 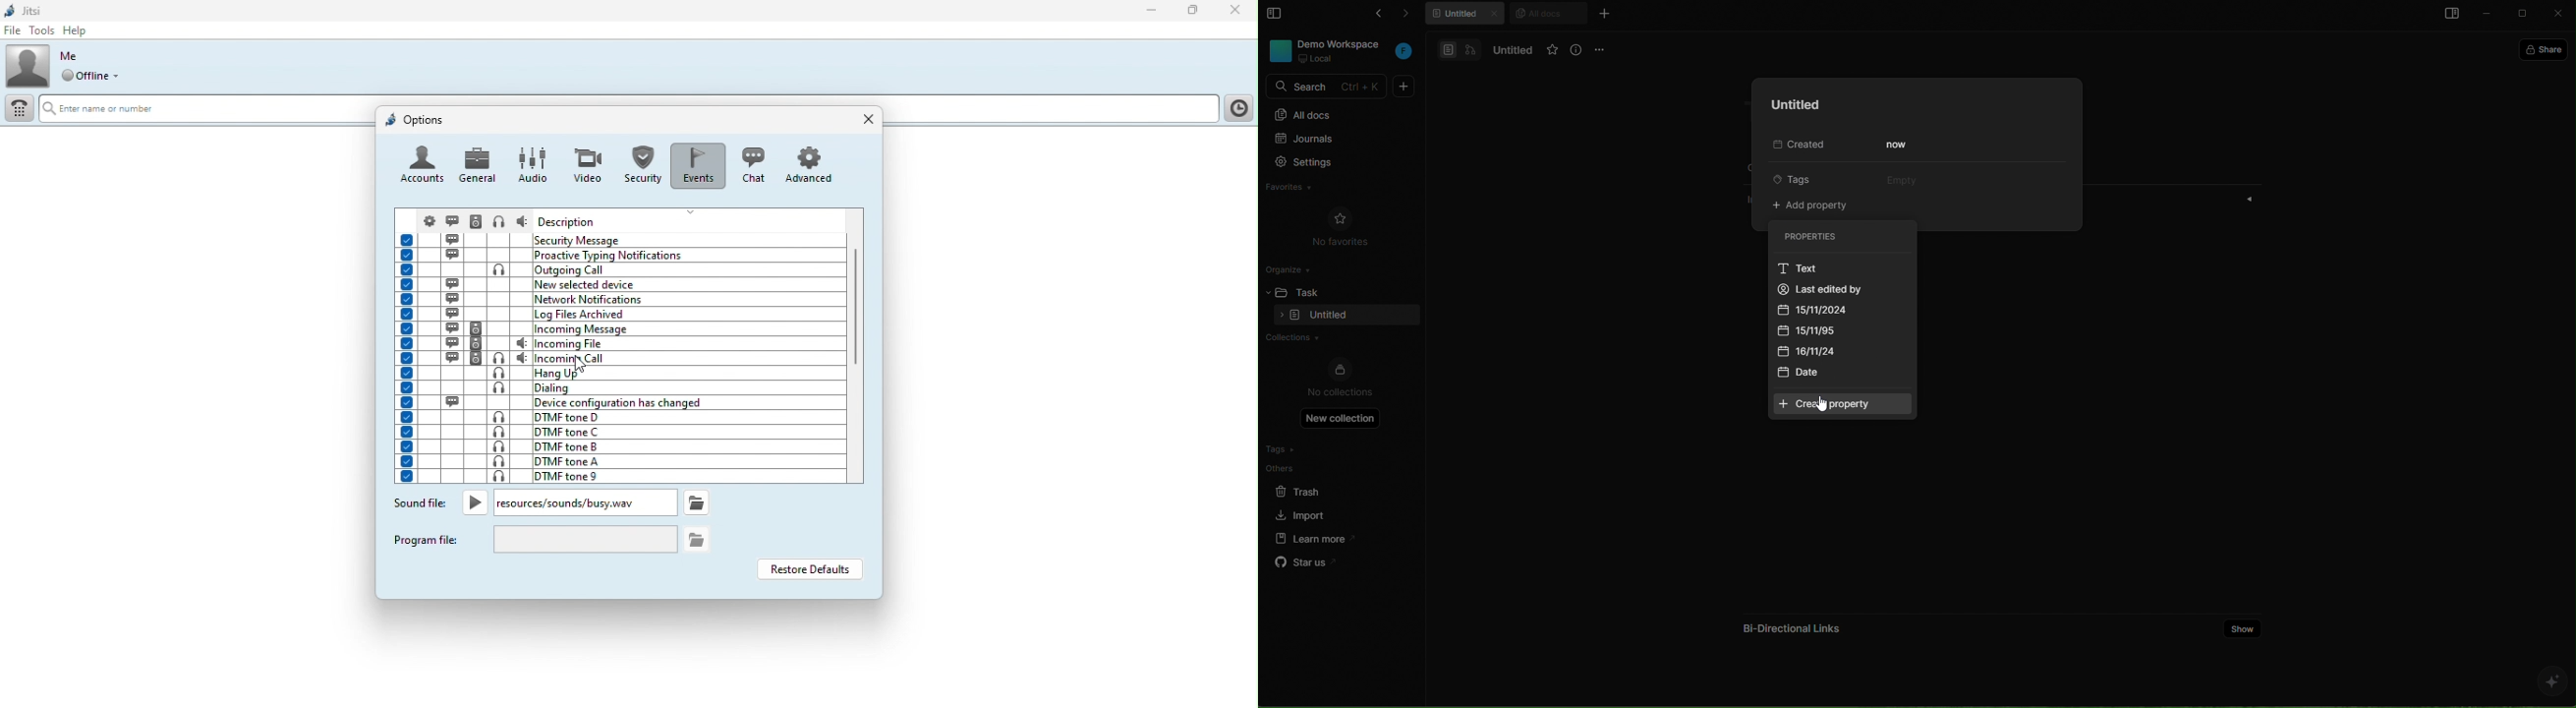 What do you see at coordinates (565, 502) in the screenshot?
I see `file path` at bounding box center [565, 502].